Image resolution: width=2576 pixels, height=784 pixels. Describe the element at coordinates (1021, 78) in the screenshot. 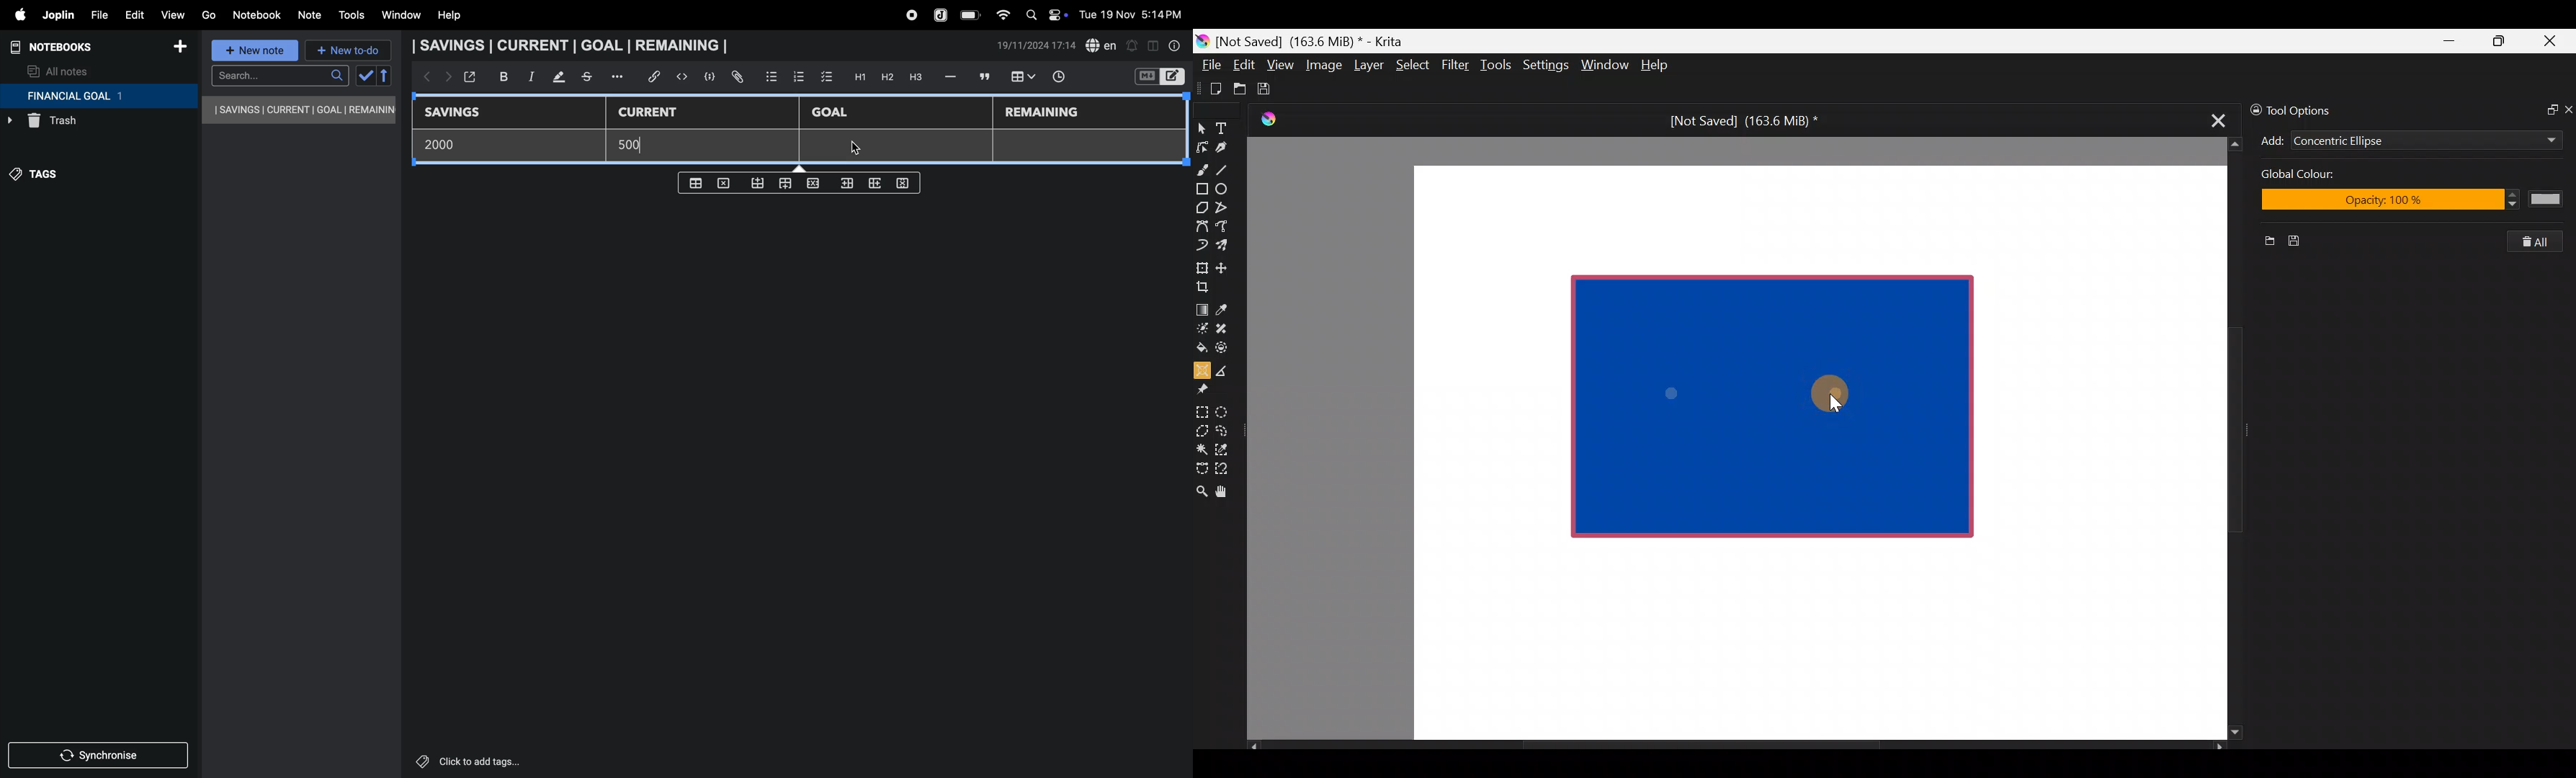

I see `insert table` at that location.